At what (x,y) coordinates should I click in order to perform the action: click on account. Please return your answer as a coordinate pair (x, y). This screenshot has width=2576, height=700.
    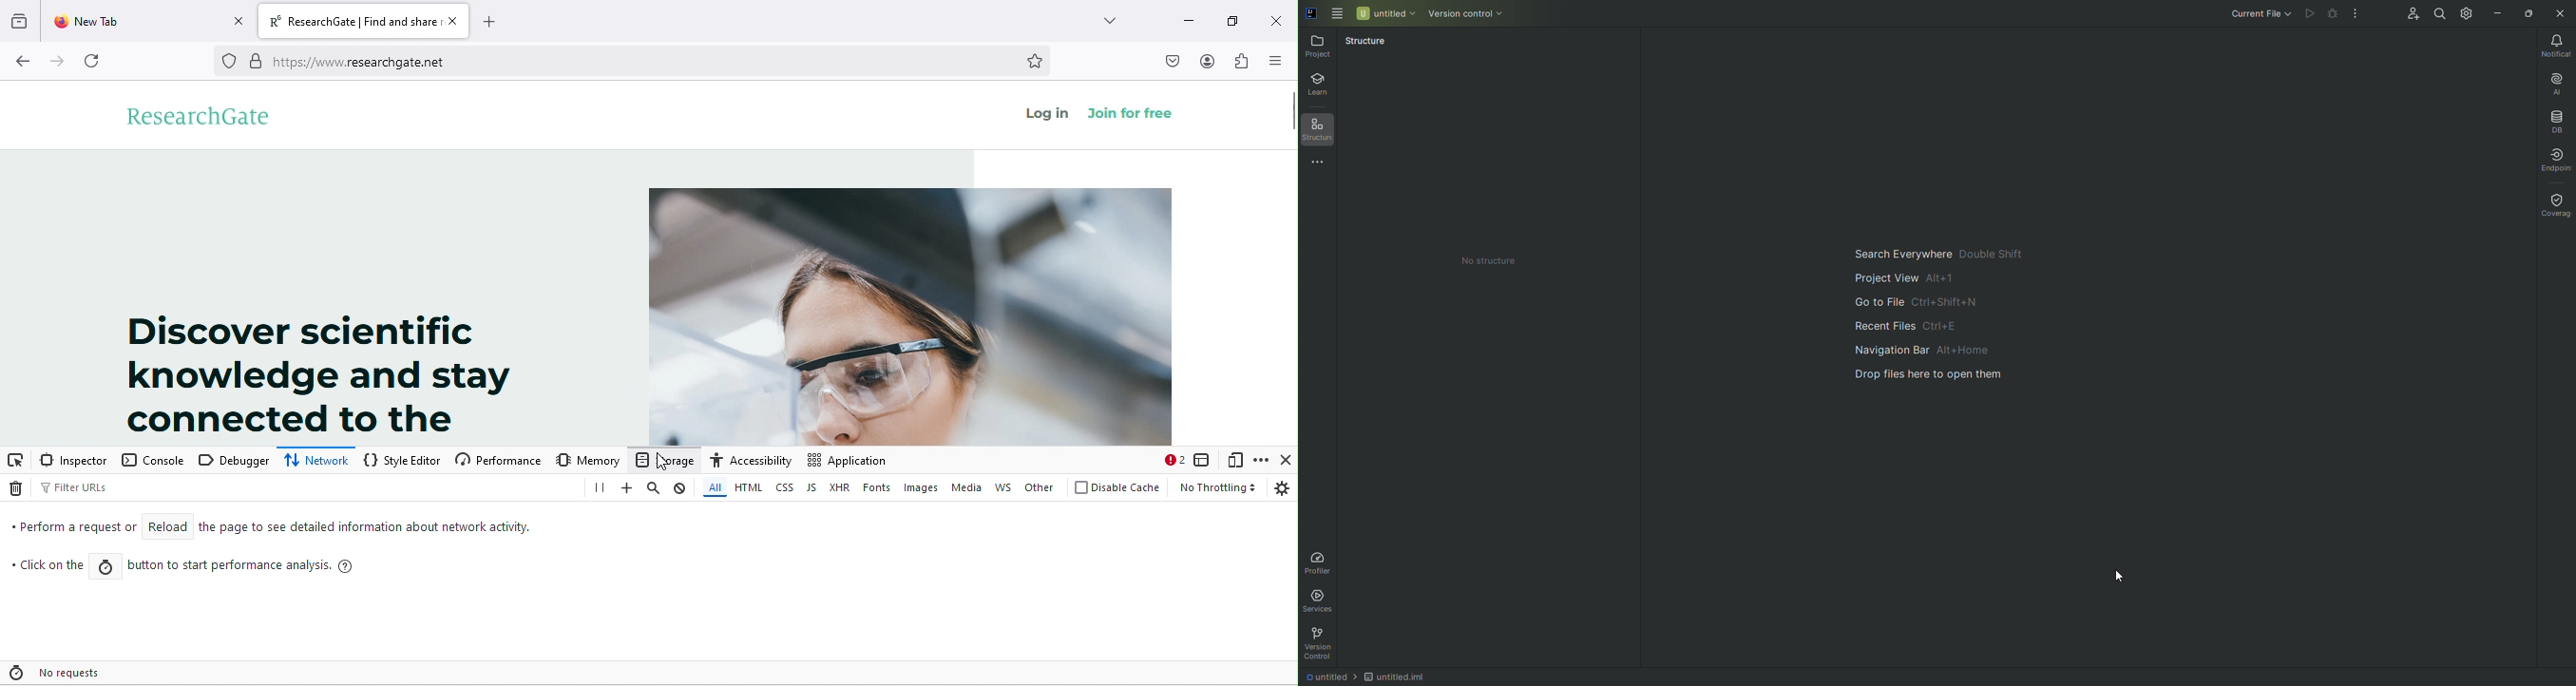
    Looking at the image, I should click on (1206, 59).